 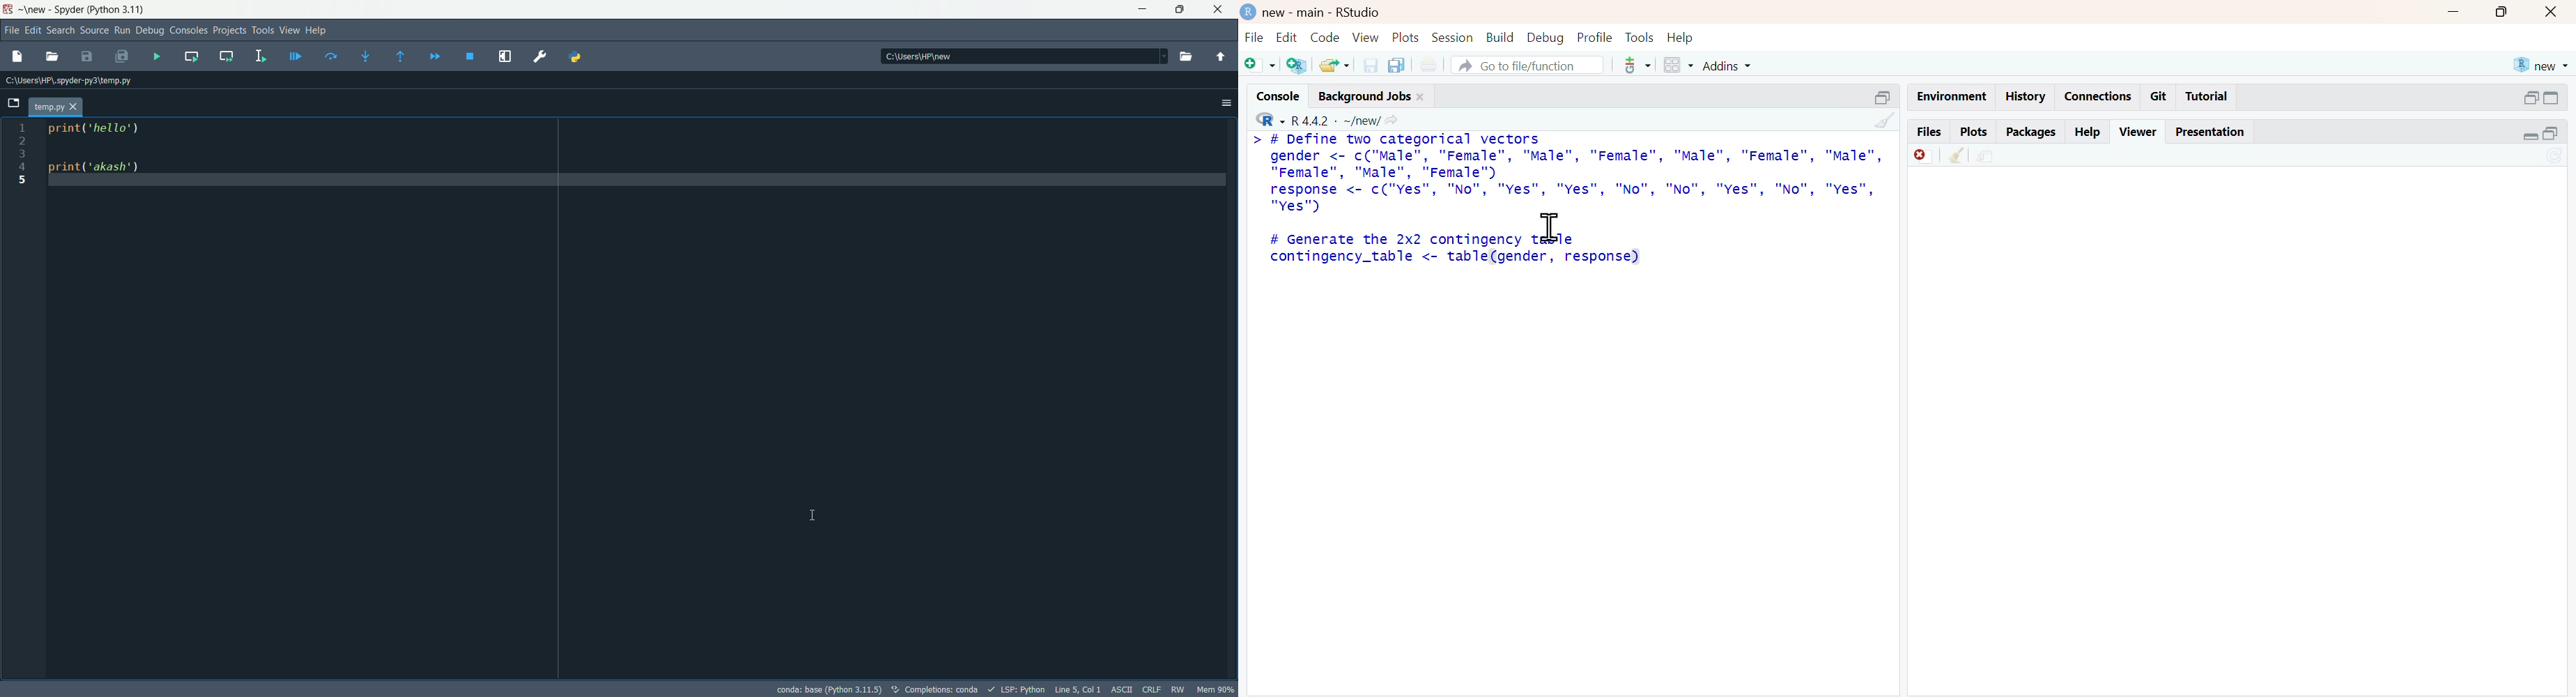 I want to click on copy, so click(x=1397, y=65).